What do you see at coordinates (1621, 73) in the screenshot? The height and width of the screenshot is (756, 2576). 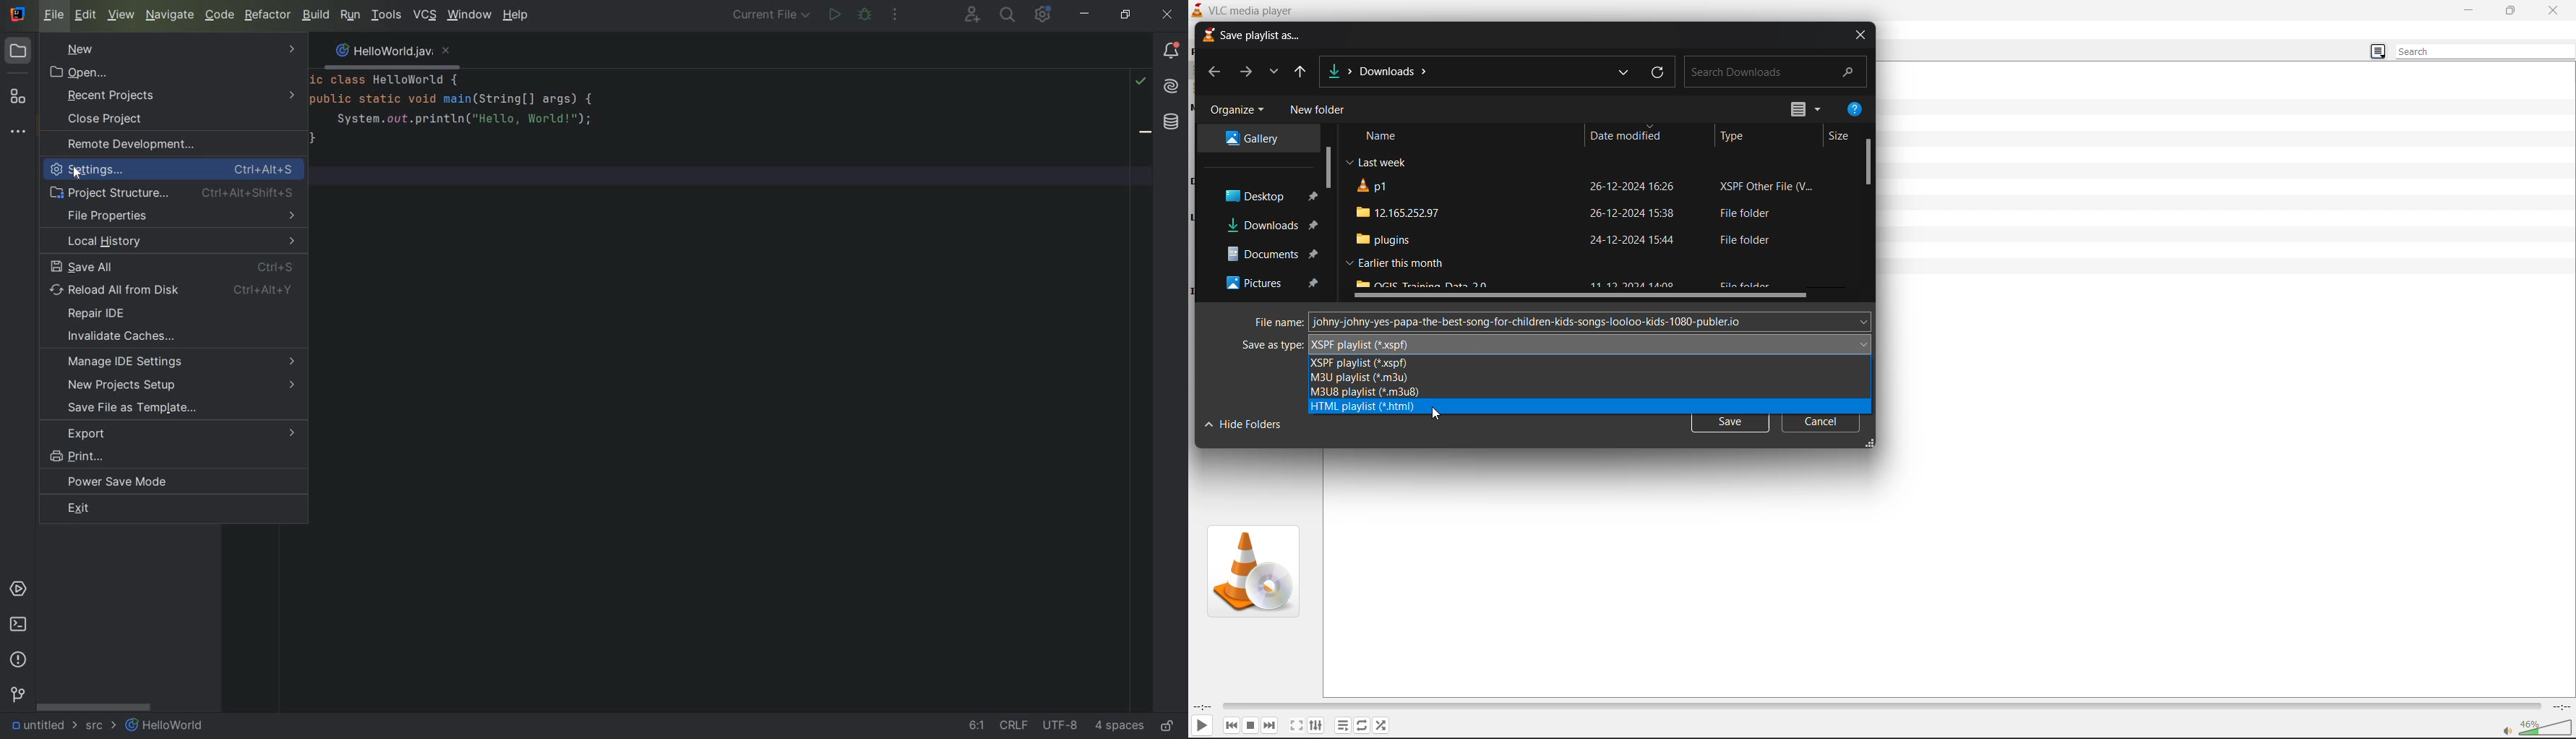 I see `previous locations` at bounding box center [1621, 73].